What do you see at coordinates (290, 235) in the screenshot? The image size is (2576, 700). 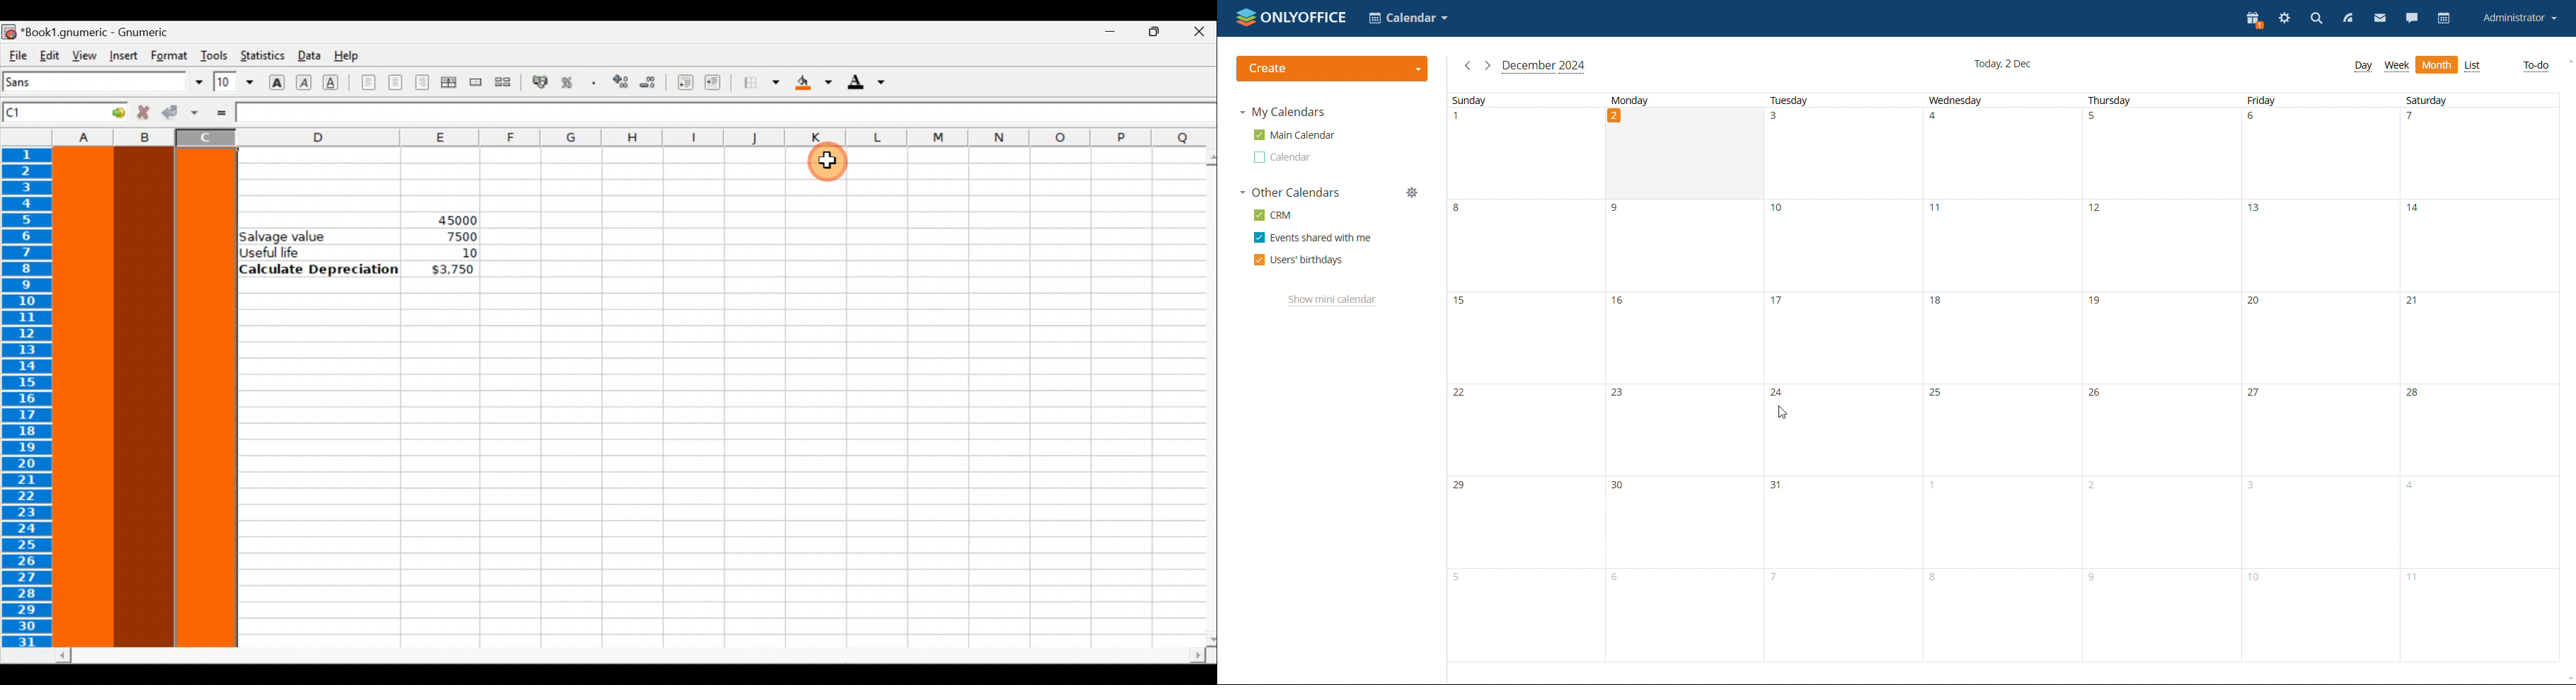 I see `Salvage value` at bounding box center [290, 235].